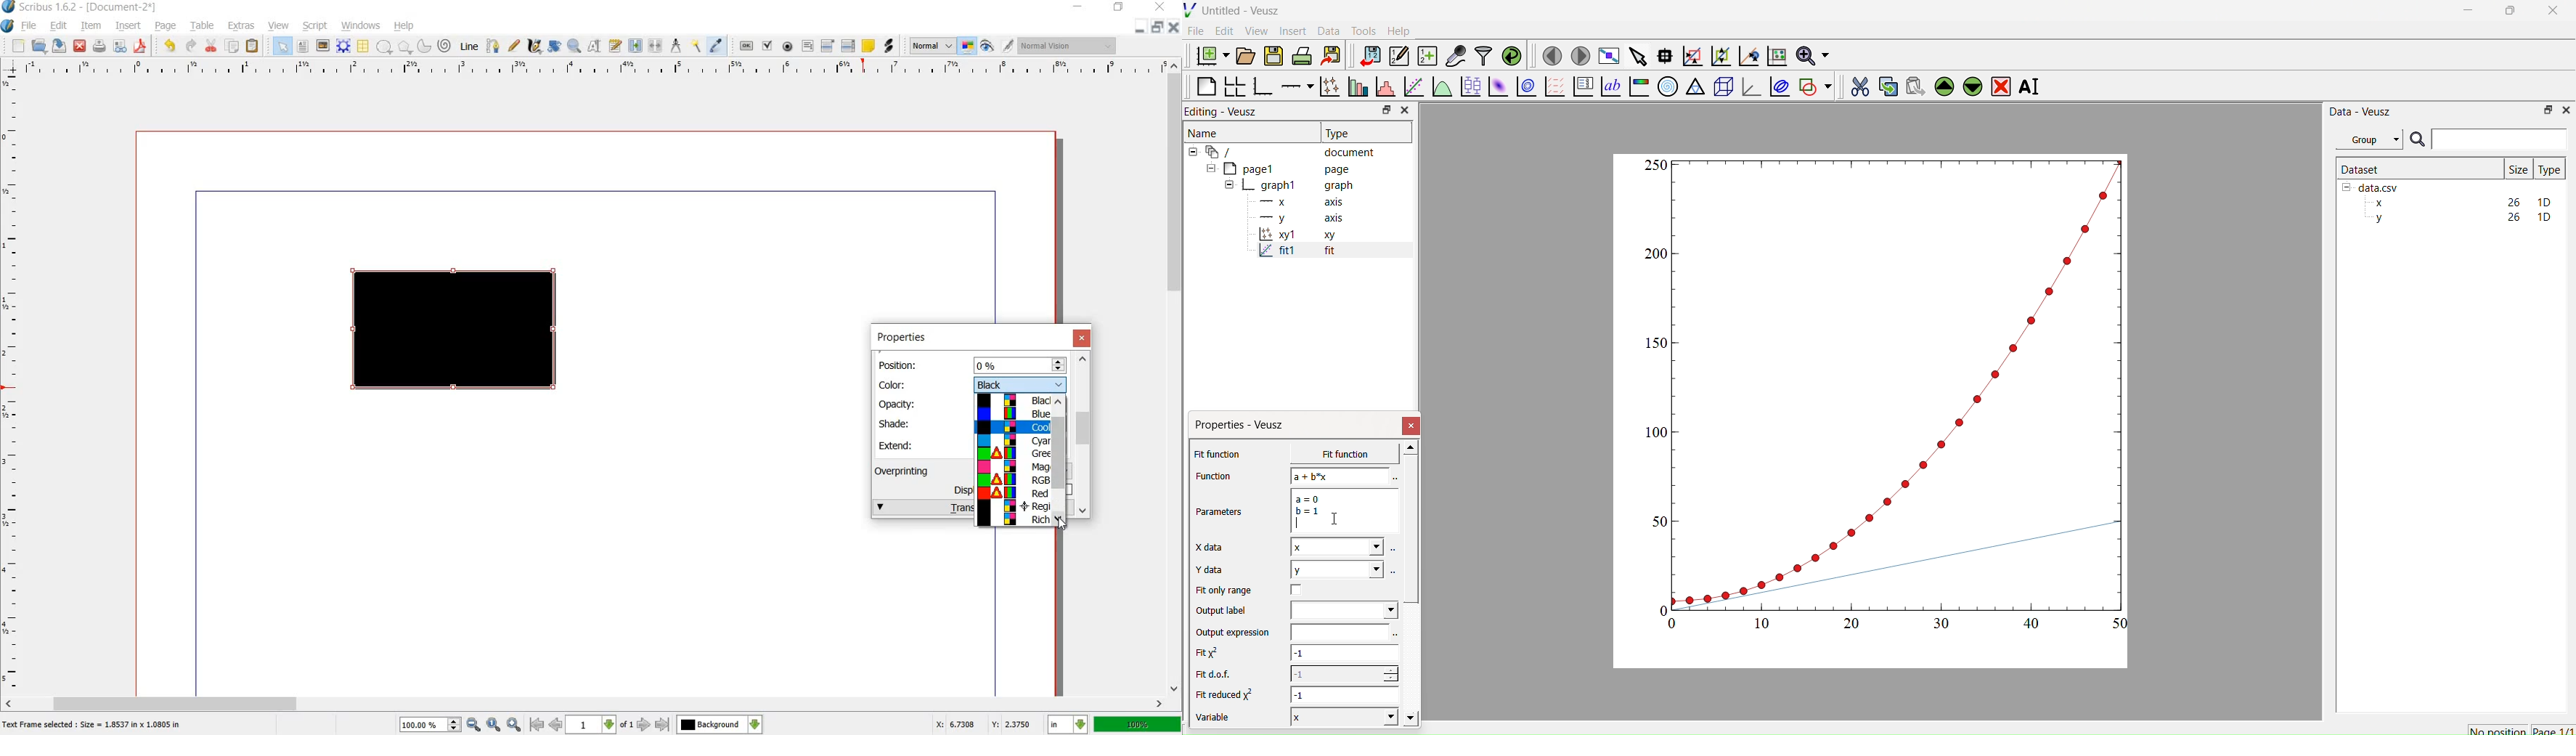 The image size is (2576, 756). What do you see at coordinates (9, 8) in the screenshot?
I see `logo` at bounding box center [9, 8].